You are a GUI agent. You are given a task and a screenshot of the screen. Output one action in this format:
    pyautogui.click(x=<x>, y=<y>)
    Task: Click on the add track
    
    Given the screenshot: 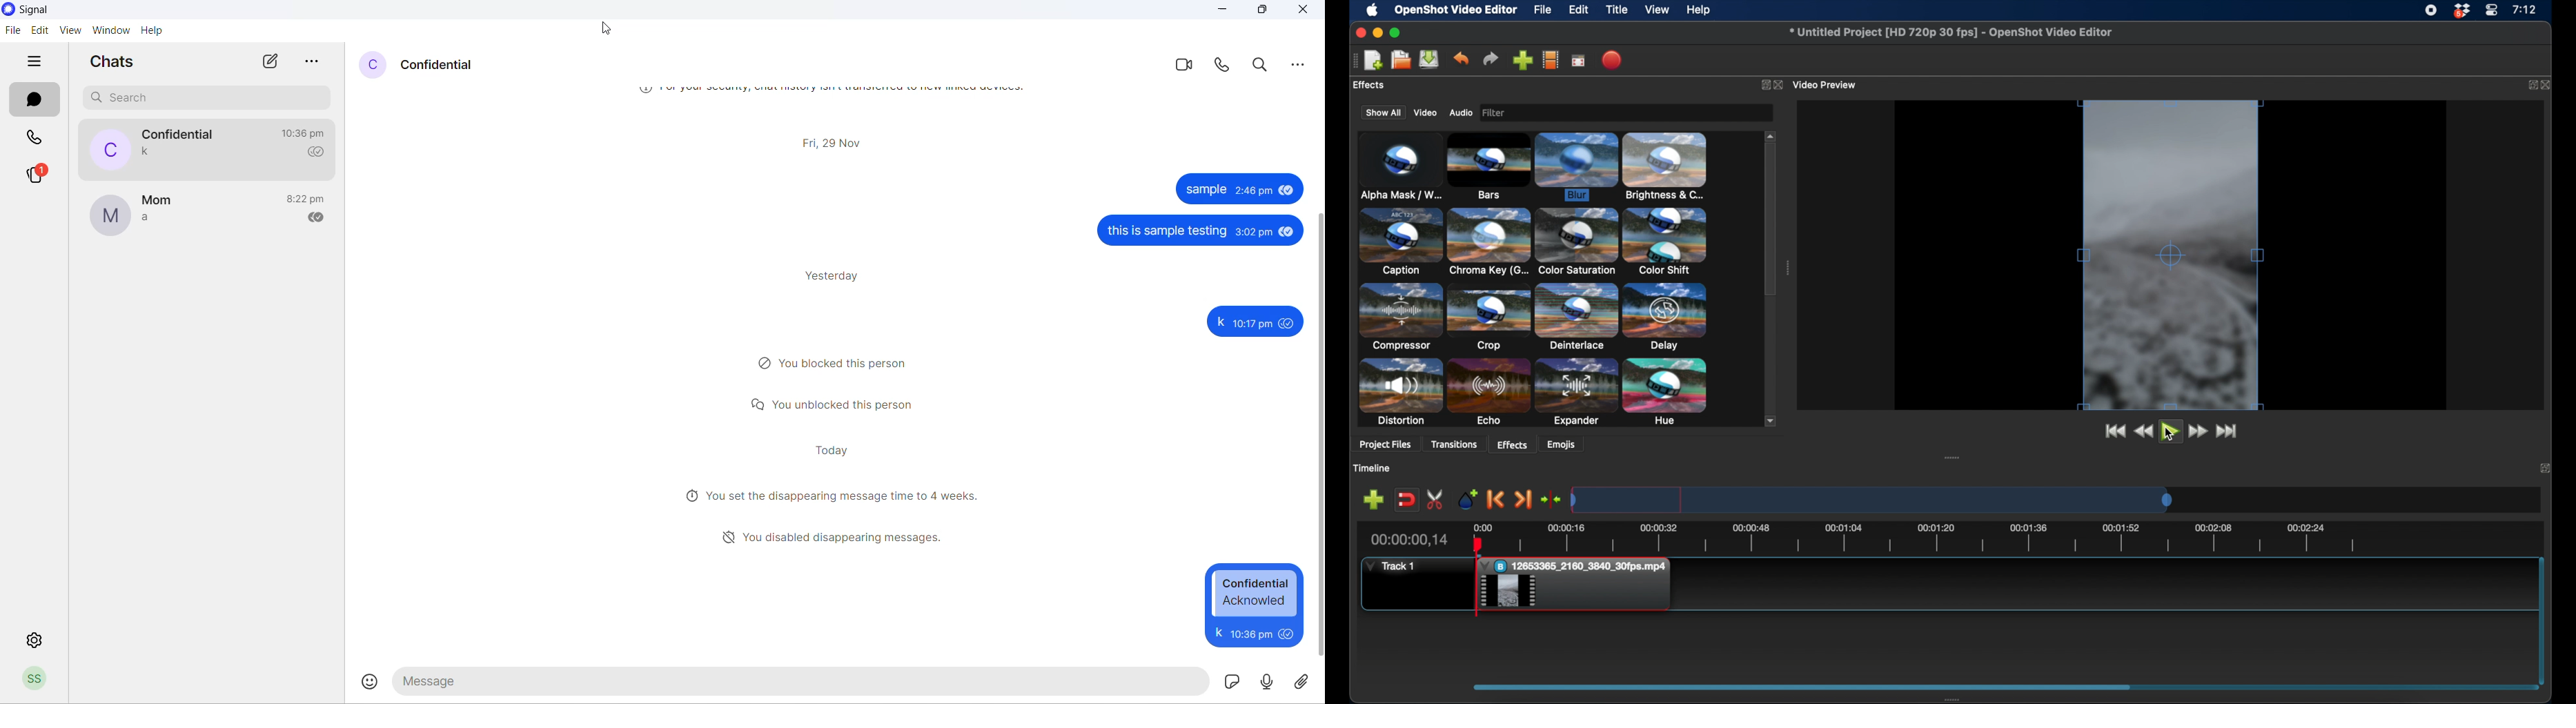 What is the action you would take?
    pyautogui.click(x=1374, y=499)
    